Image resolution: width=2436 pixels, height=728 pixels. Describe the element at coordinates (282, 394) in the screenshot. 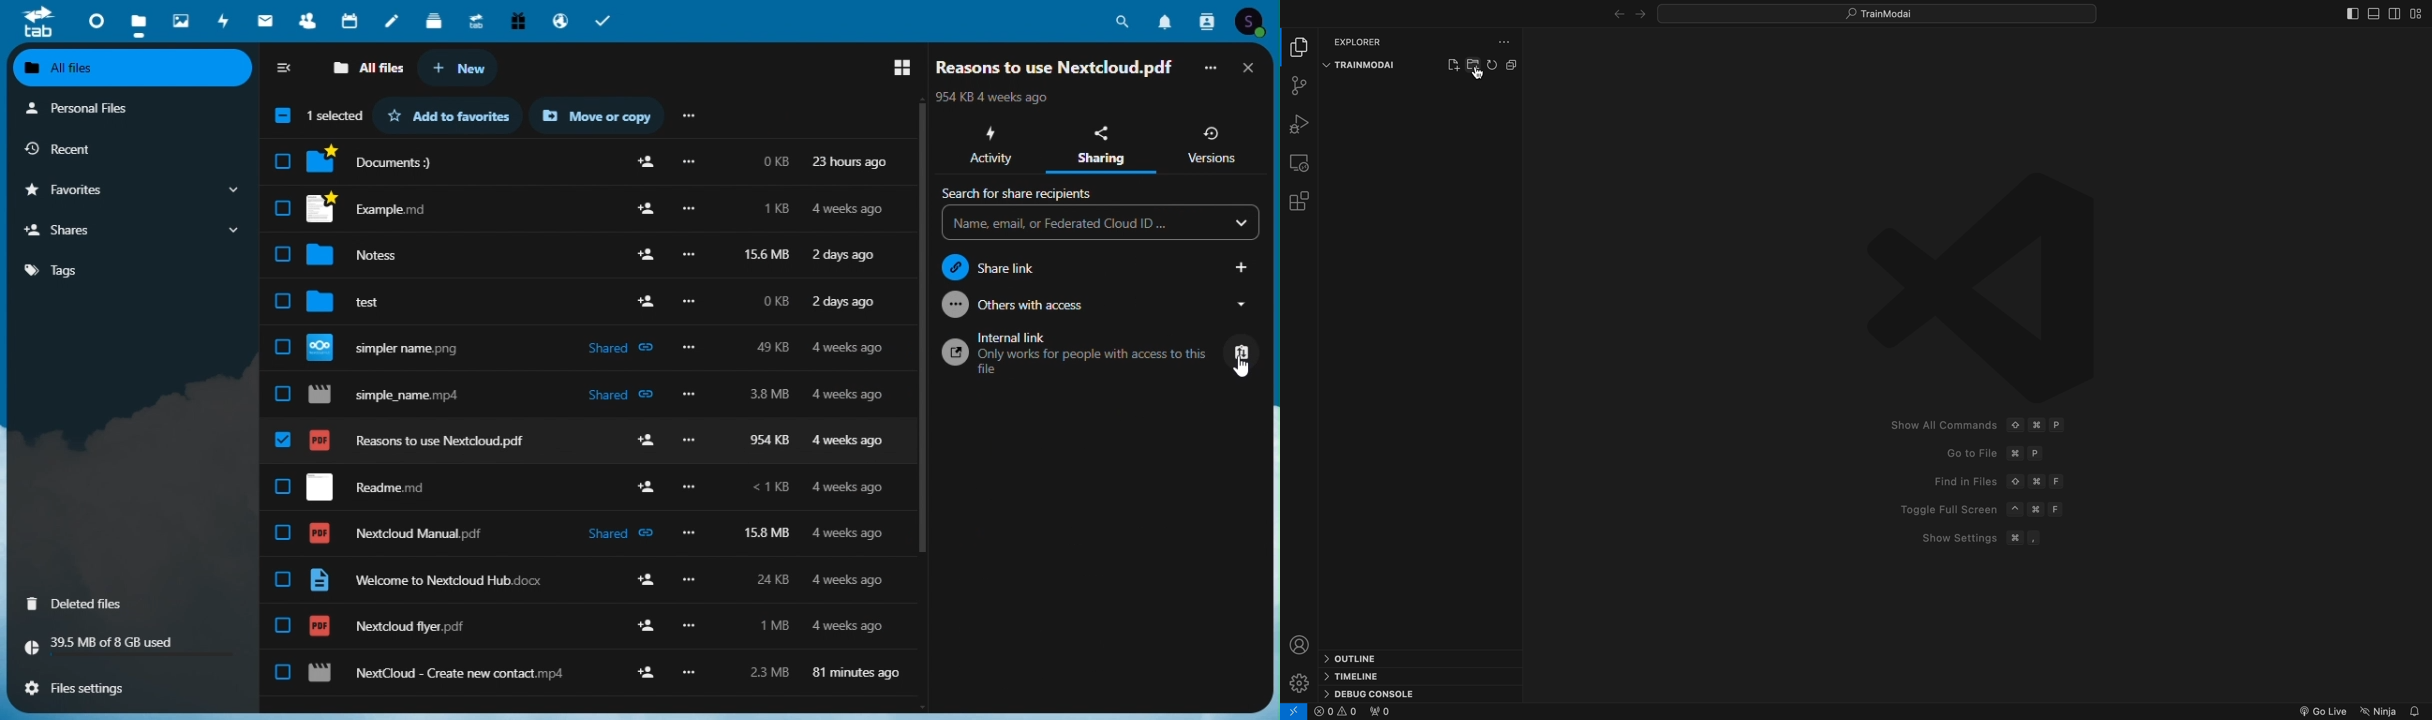

I see `check box` at that location.